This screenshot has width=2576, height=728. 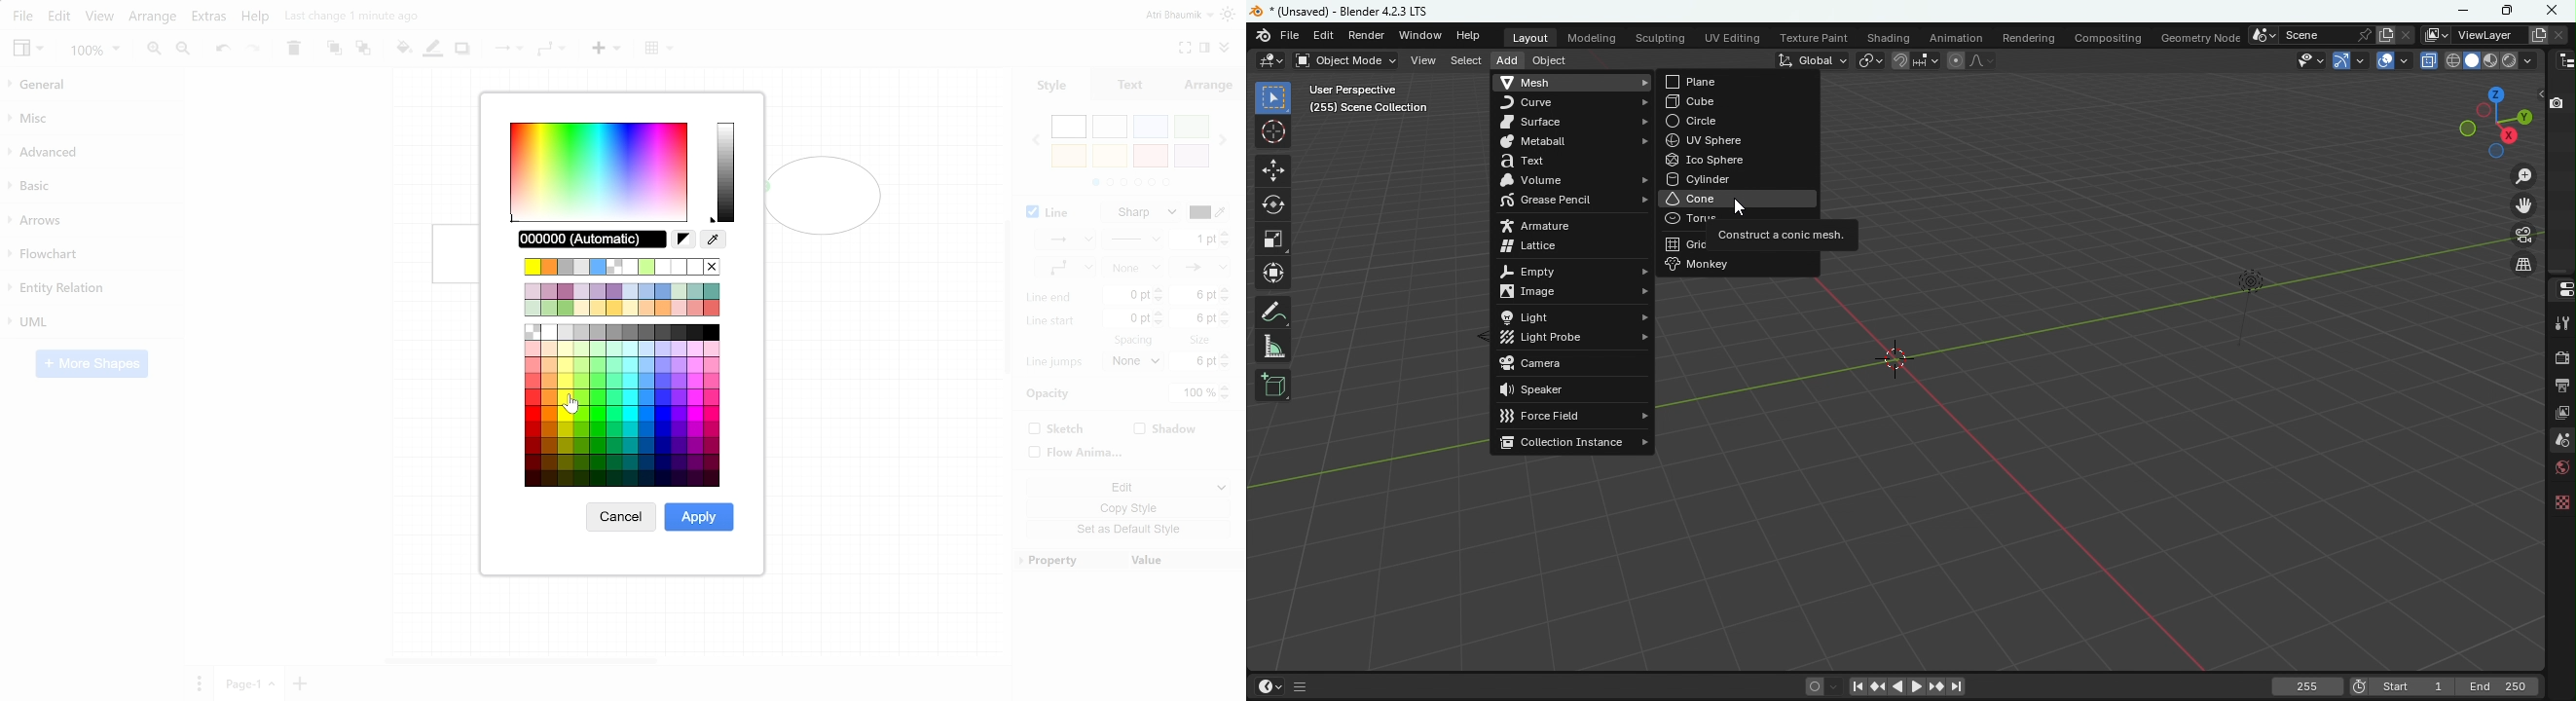 What do you see at coordinates (2559, 506) in the screenshot?
I see `Texture` at bounding box center [2559, 506].